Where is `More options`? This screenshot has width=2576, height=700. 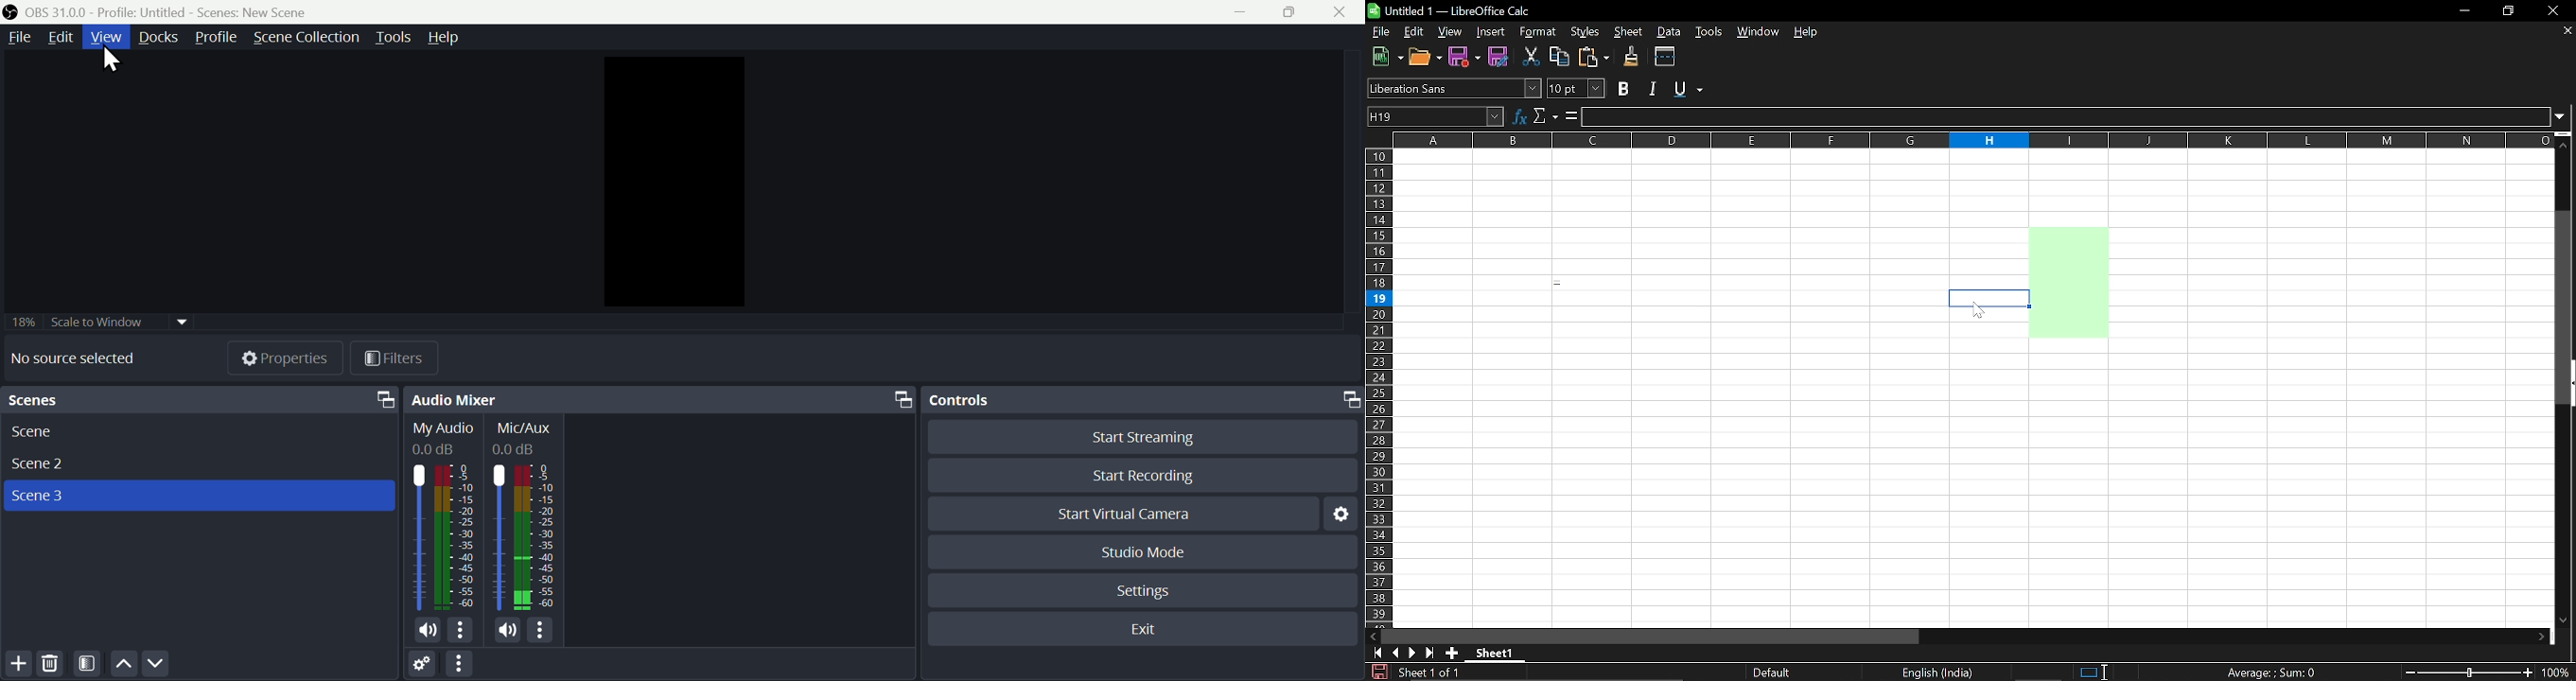
More options is located at coordinates (462, 631).